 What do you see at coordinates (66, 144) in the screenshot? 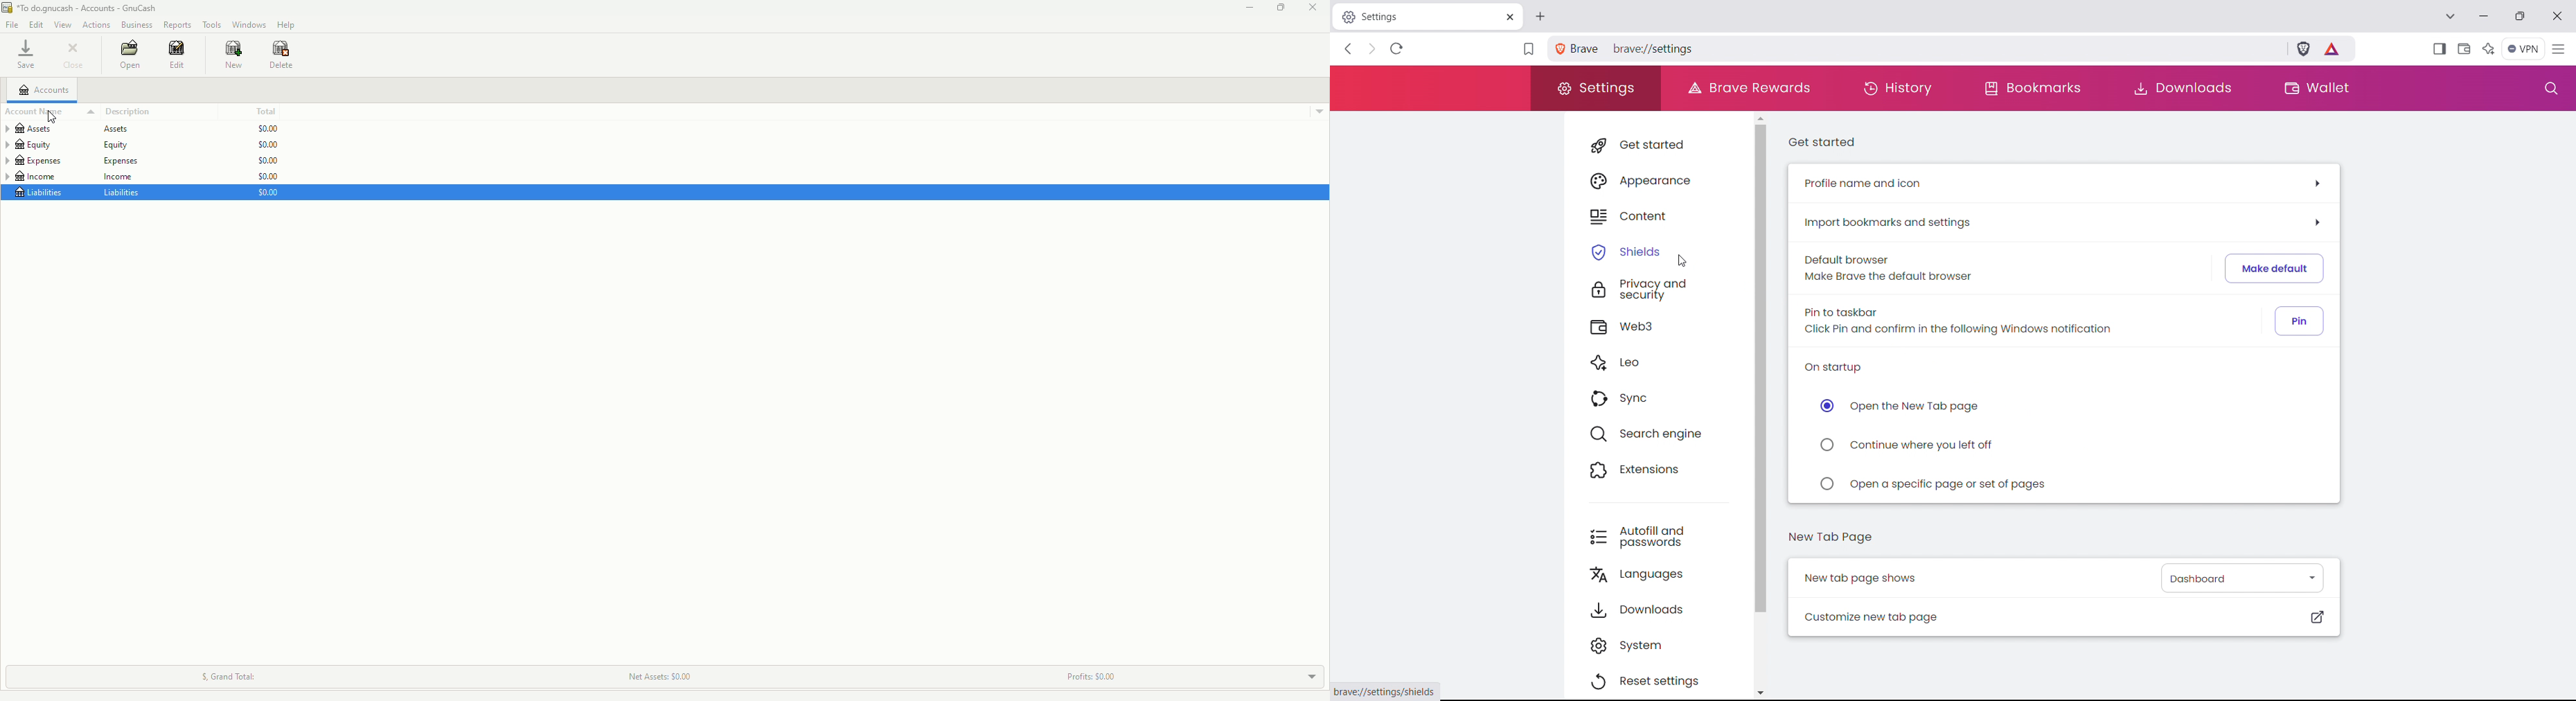
I see `Equity` at bounding box center [66, 144].